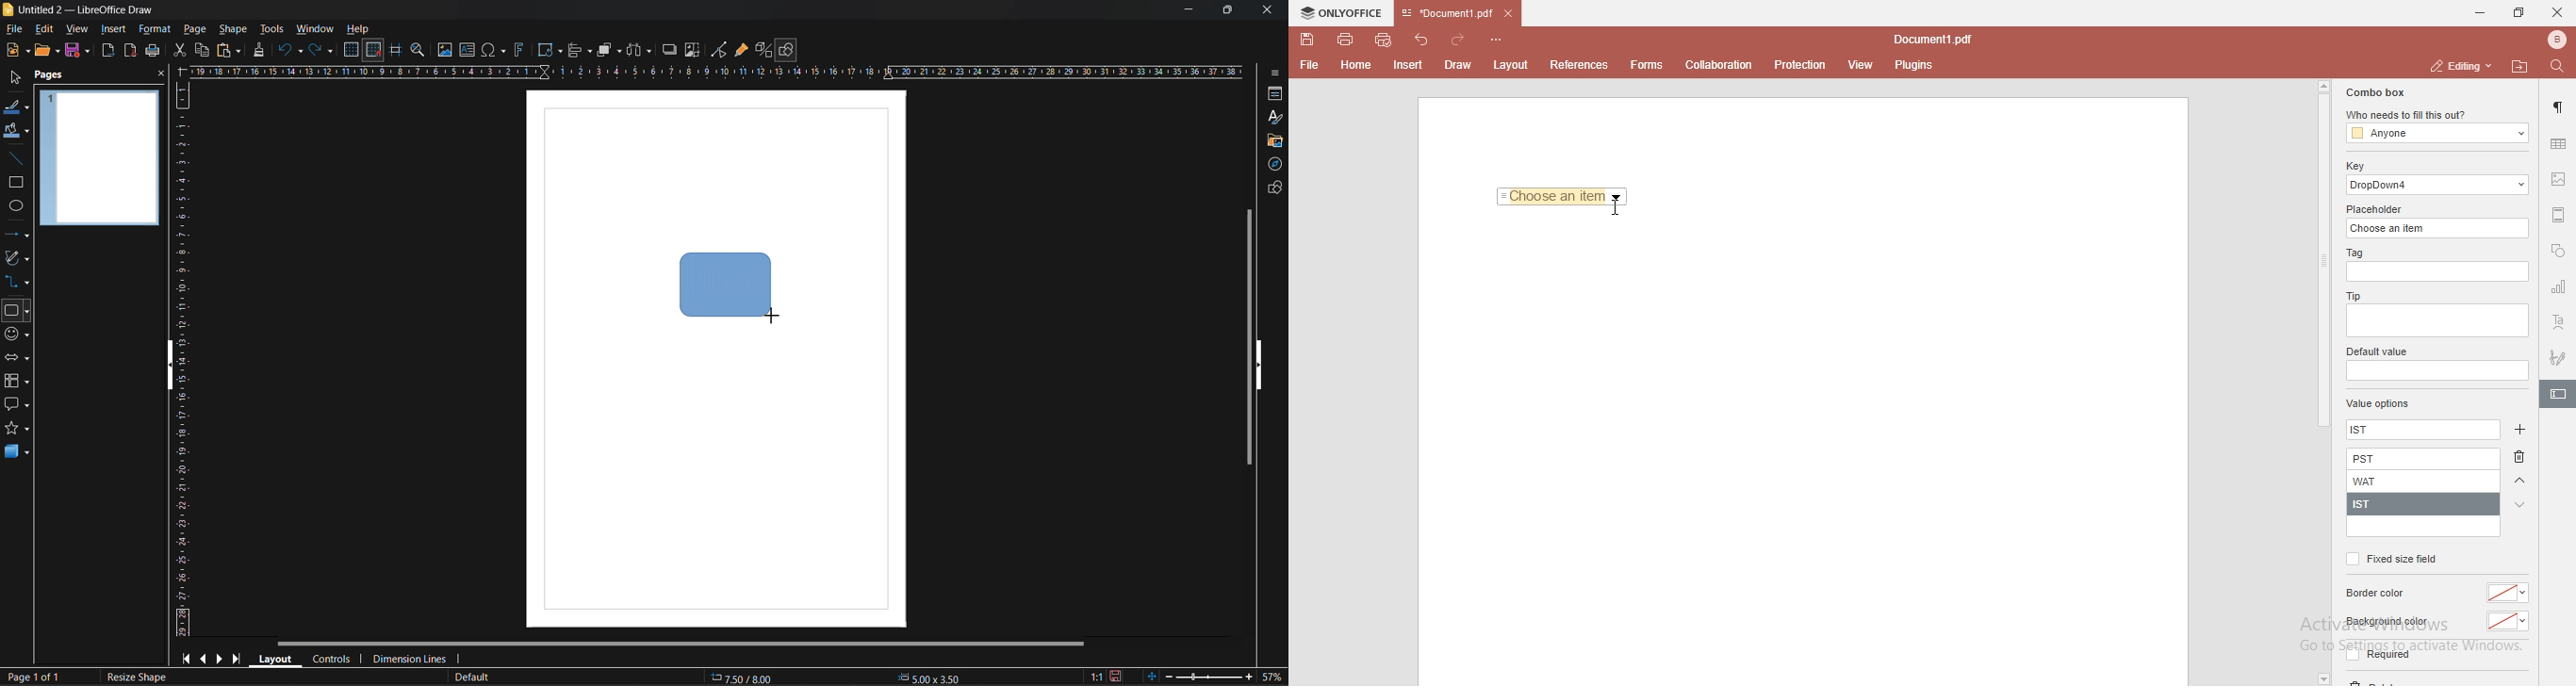 This screenshot has height=700, width=2576. I want to click on help, so click(359, 30).